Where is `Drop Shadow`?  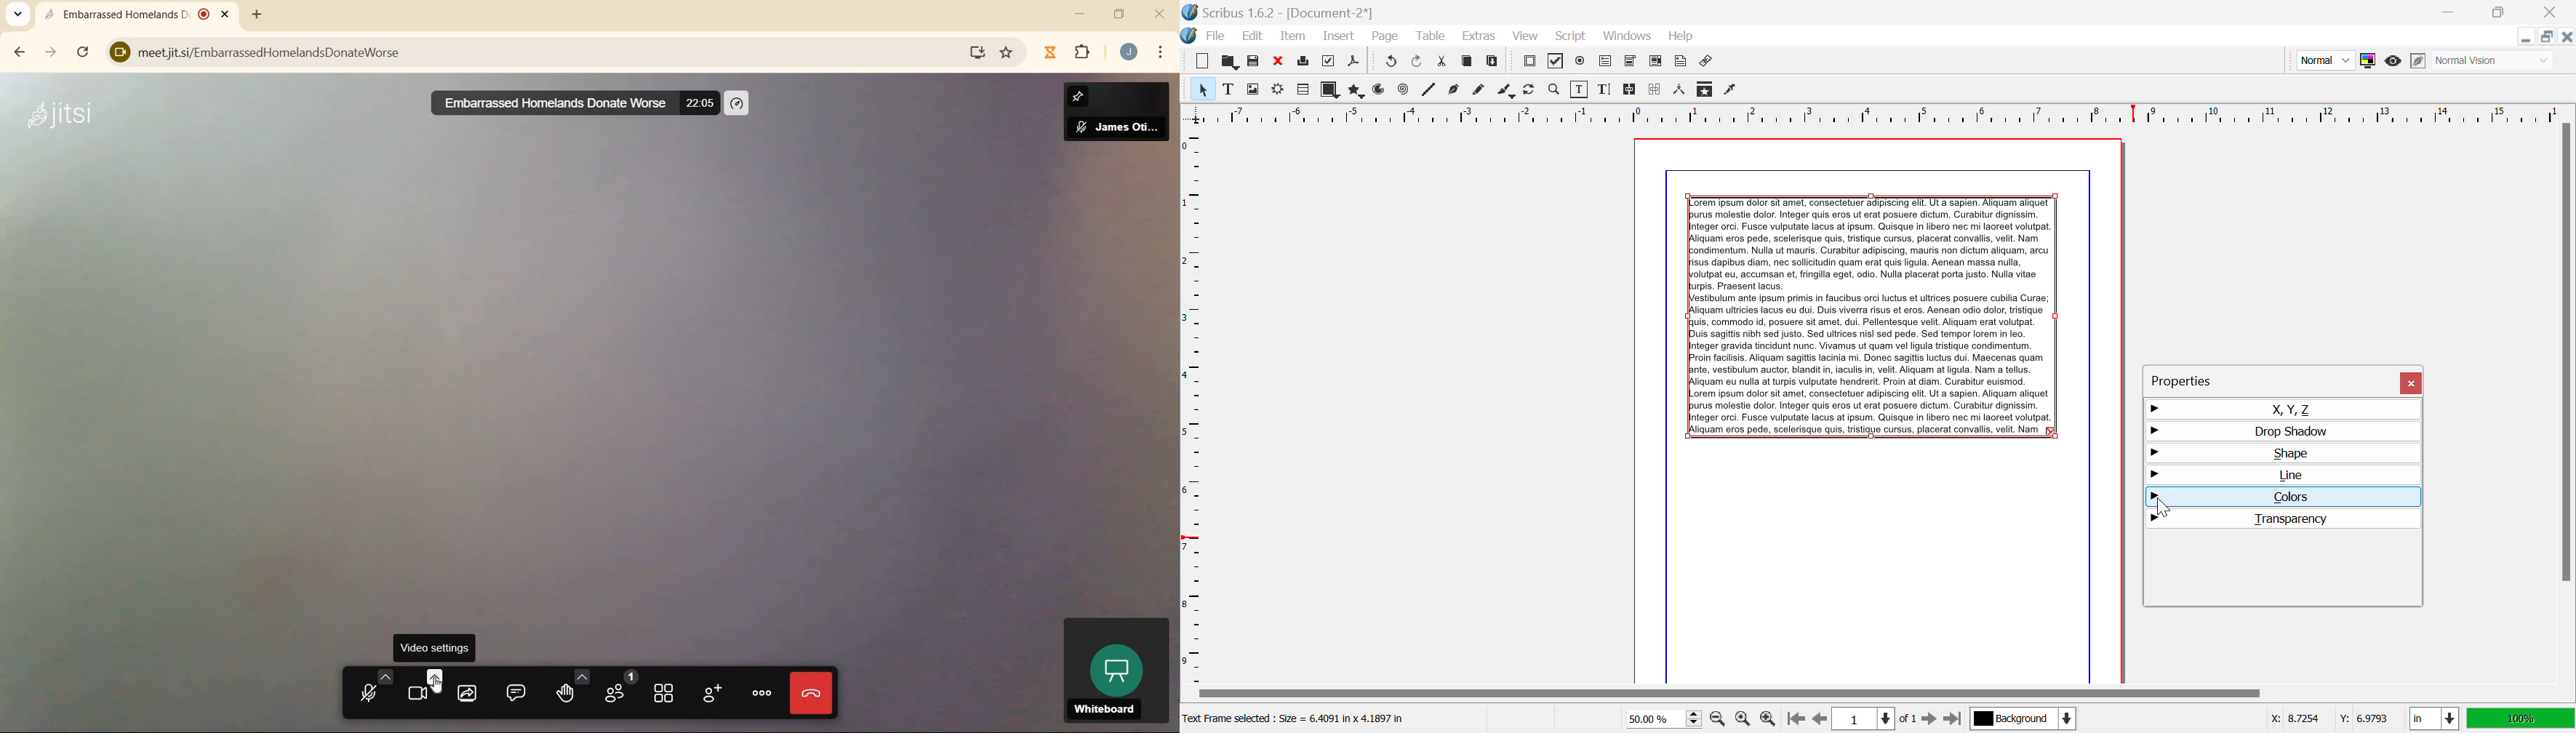 Drop Shadow is located at coordinates (2283, 430).